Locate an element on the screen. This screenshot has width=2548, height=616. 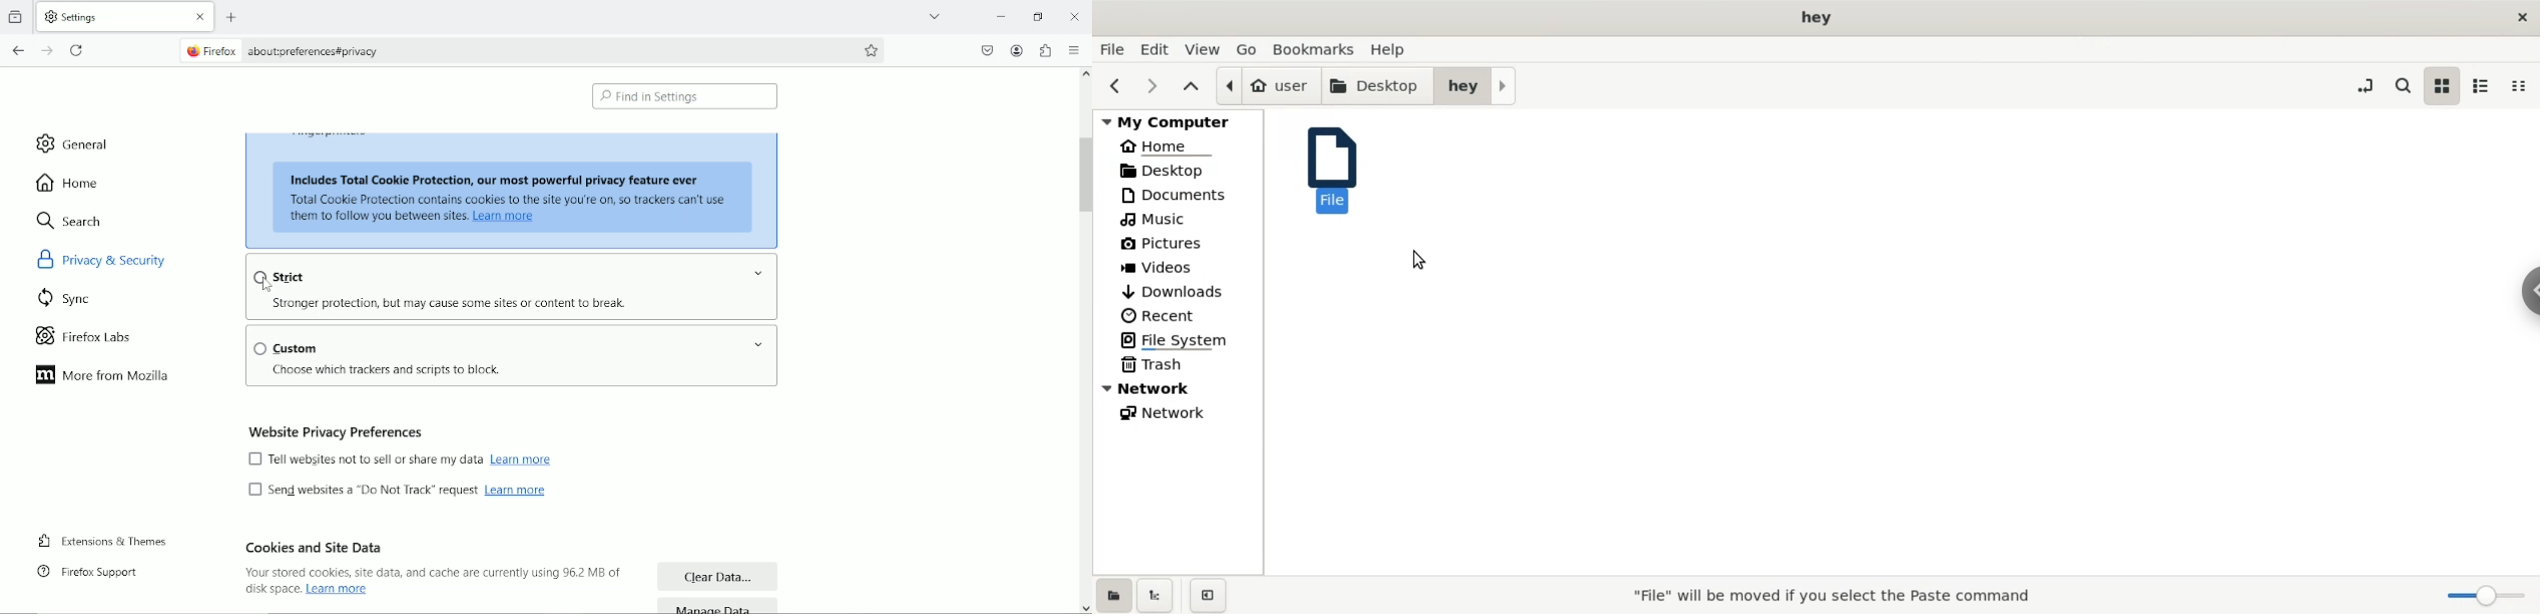
cookies and site data is located at coordinates (313, 546).